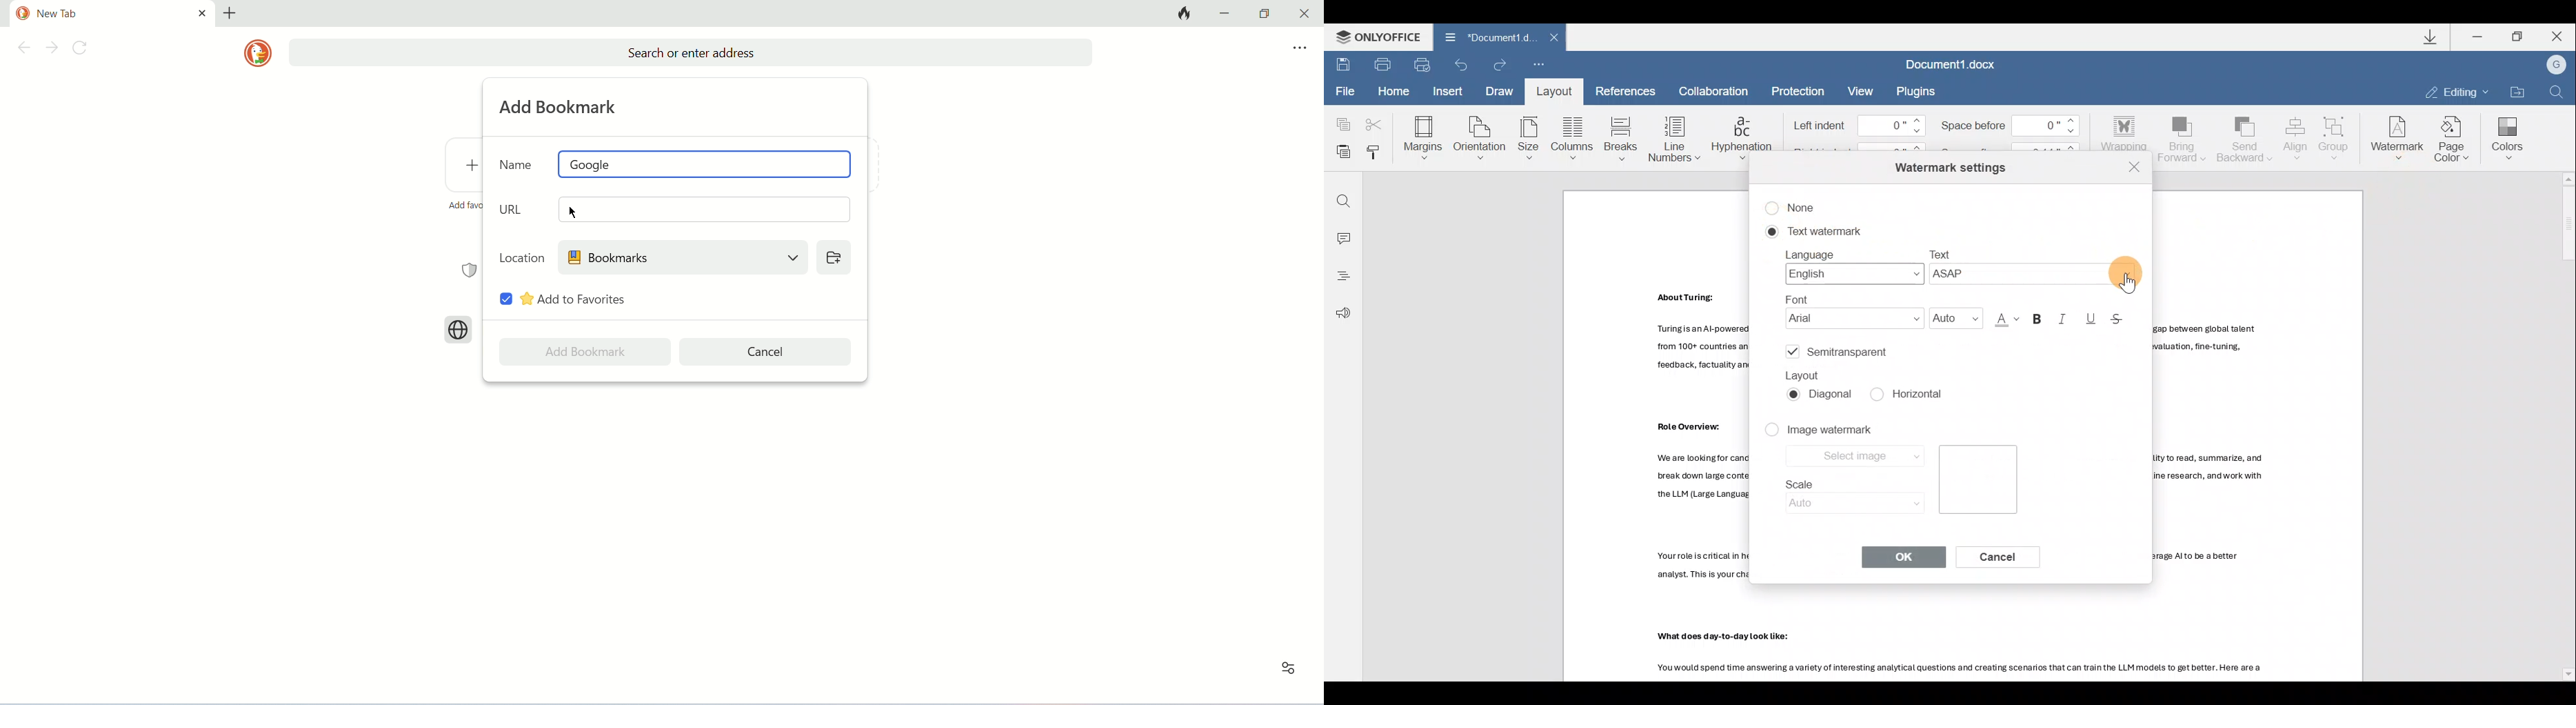 This screenshot has height=728, width=2576. What do you see at coordinates (1978, 482) in the screenshot?
I see `Image preview` at bounding box center [1978, 482].